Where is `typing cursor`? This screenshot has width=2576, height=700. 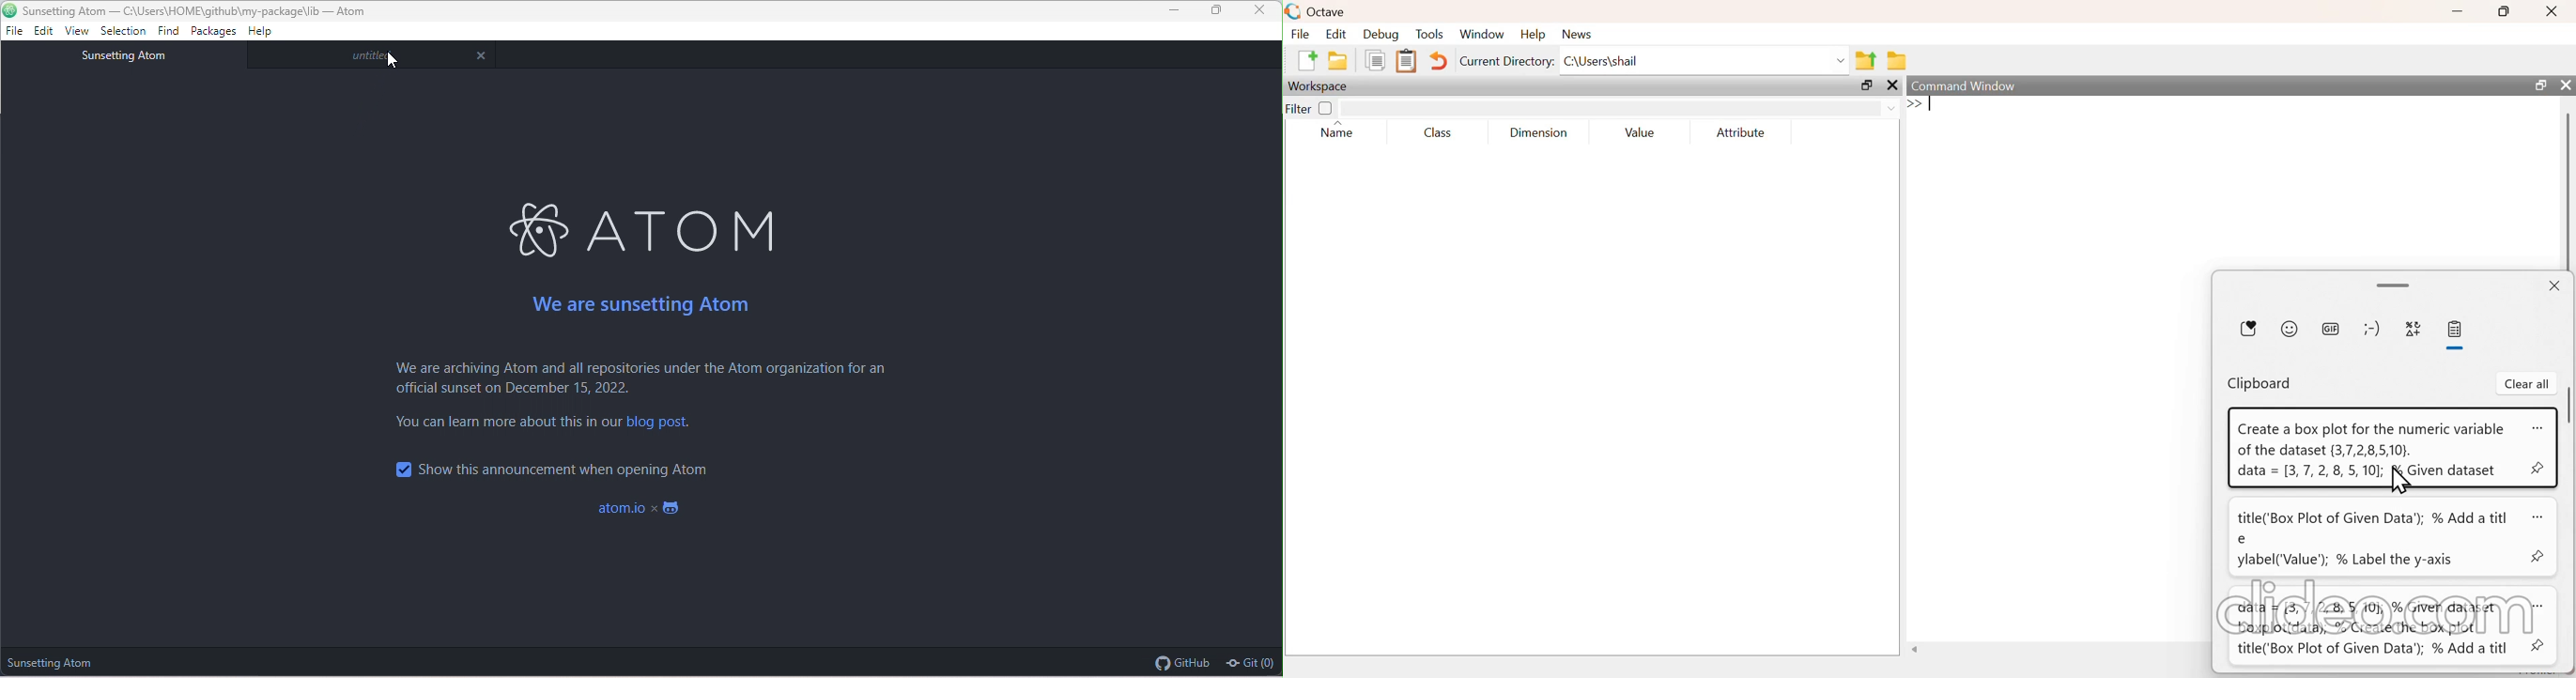
typing cursor is located at coordinates (1935, 106).